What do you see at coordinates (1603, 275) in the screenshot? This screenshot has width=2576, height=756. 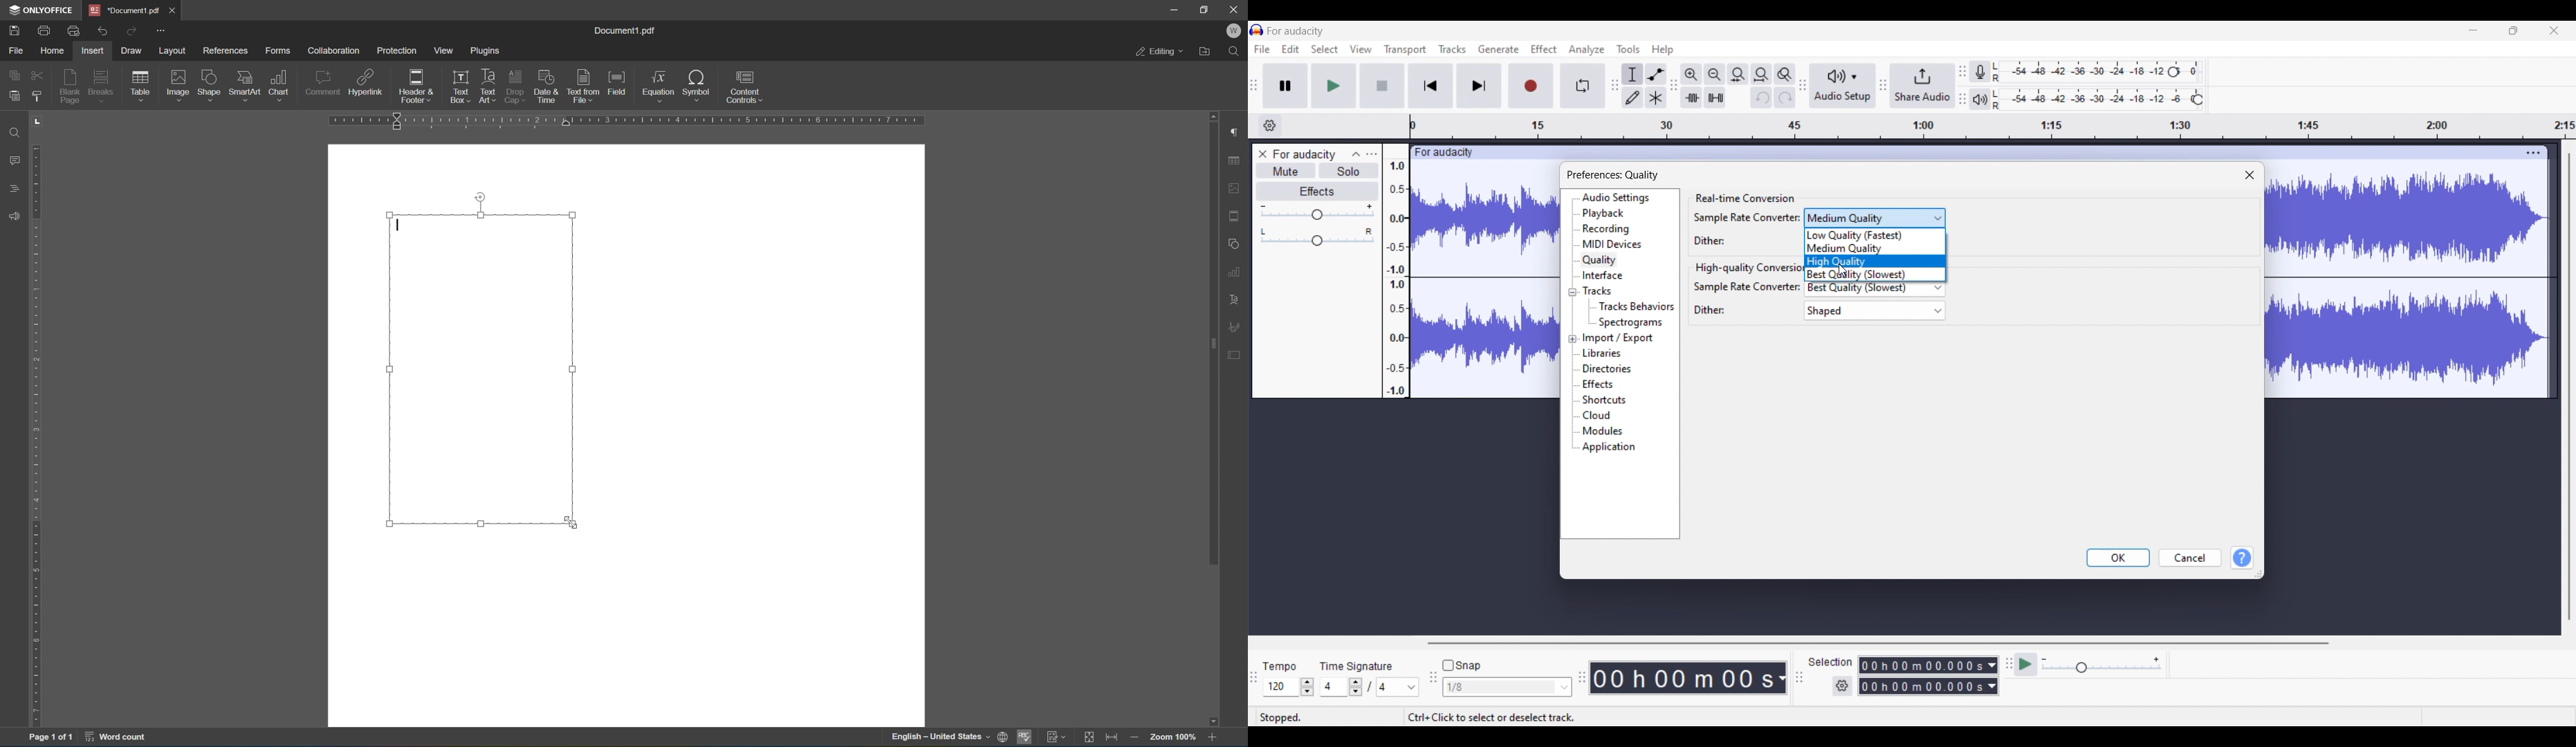 I see `Interface` at bounding box center [1603, 275].